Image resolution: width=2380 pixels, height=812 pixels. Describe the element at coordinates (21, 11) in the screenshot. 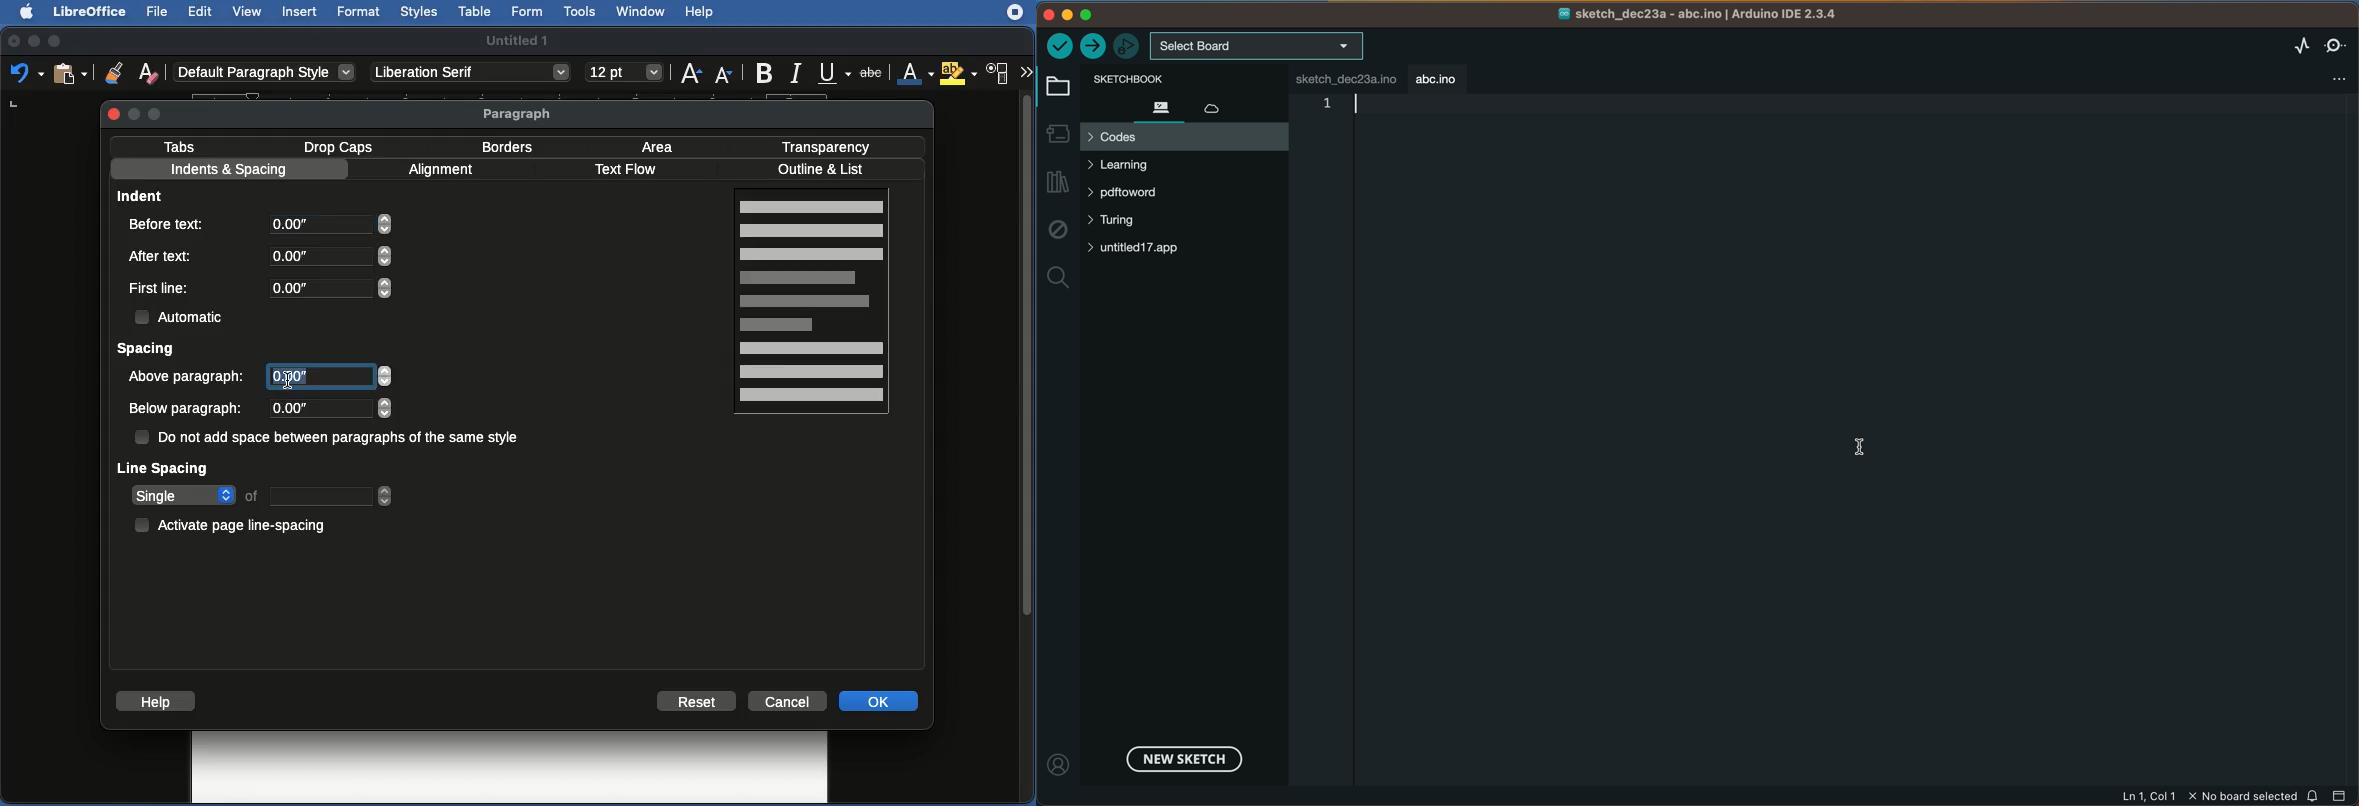

I see `Apple logo` at that location.